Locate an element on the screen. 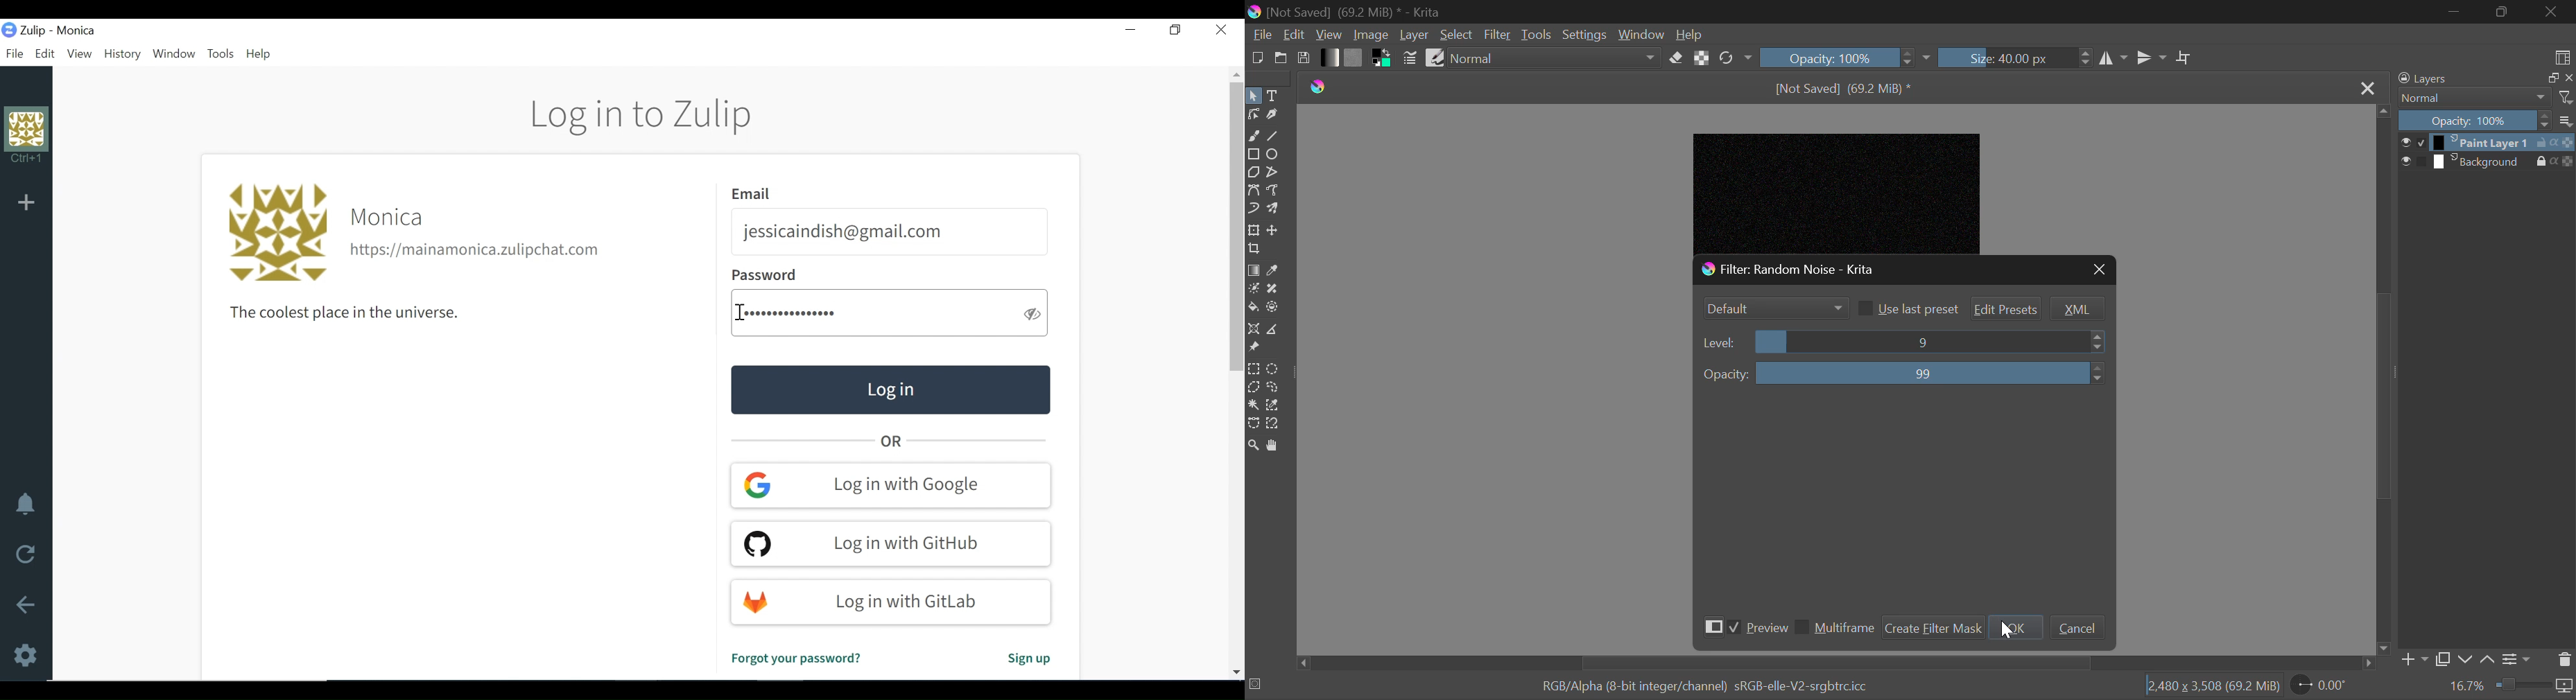  opacity is located at coordinates (1725, 374).